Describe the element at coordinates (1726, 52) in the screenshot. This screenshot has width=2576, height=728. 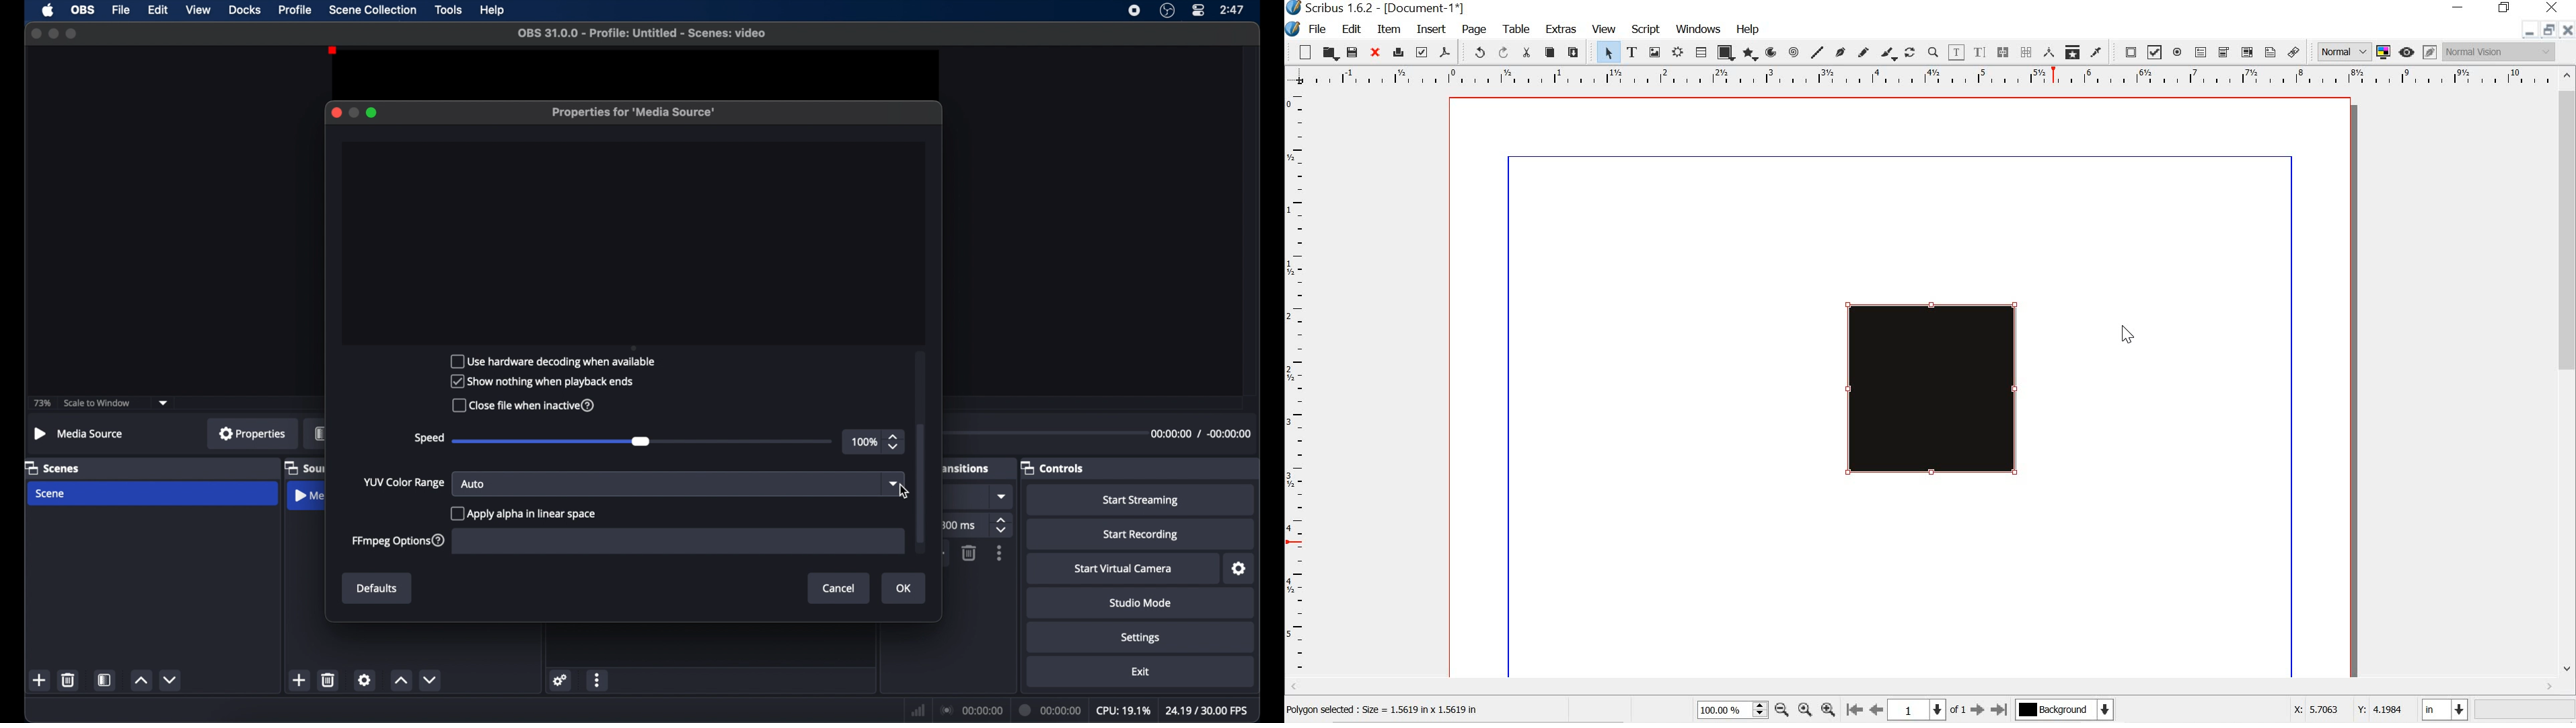
I see `shape` at that location.